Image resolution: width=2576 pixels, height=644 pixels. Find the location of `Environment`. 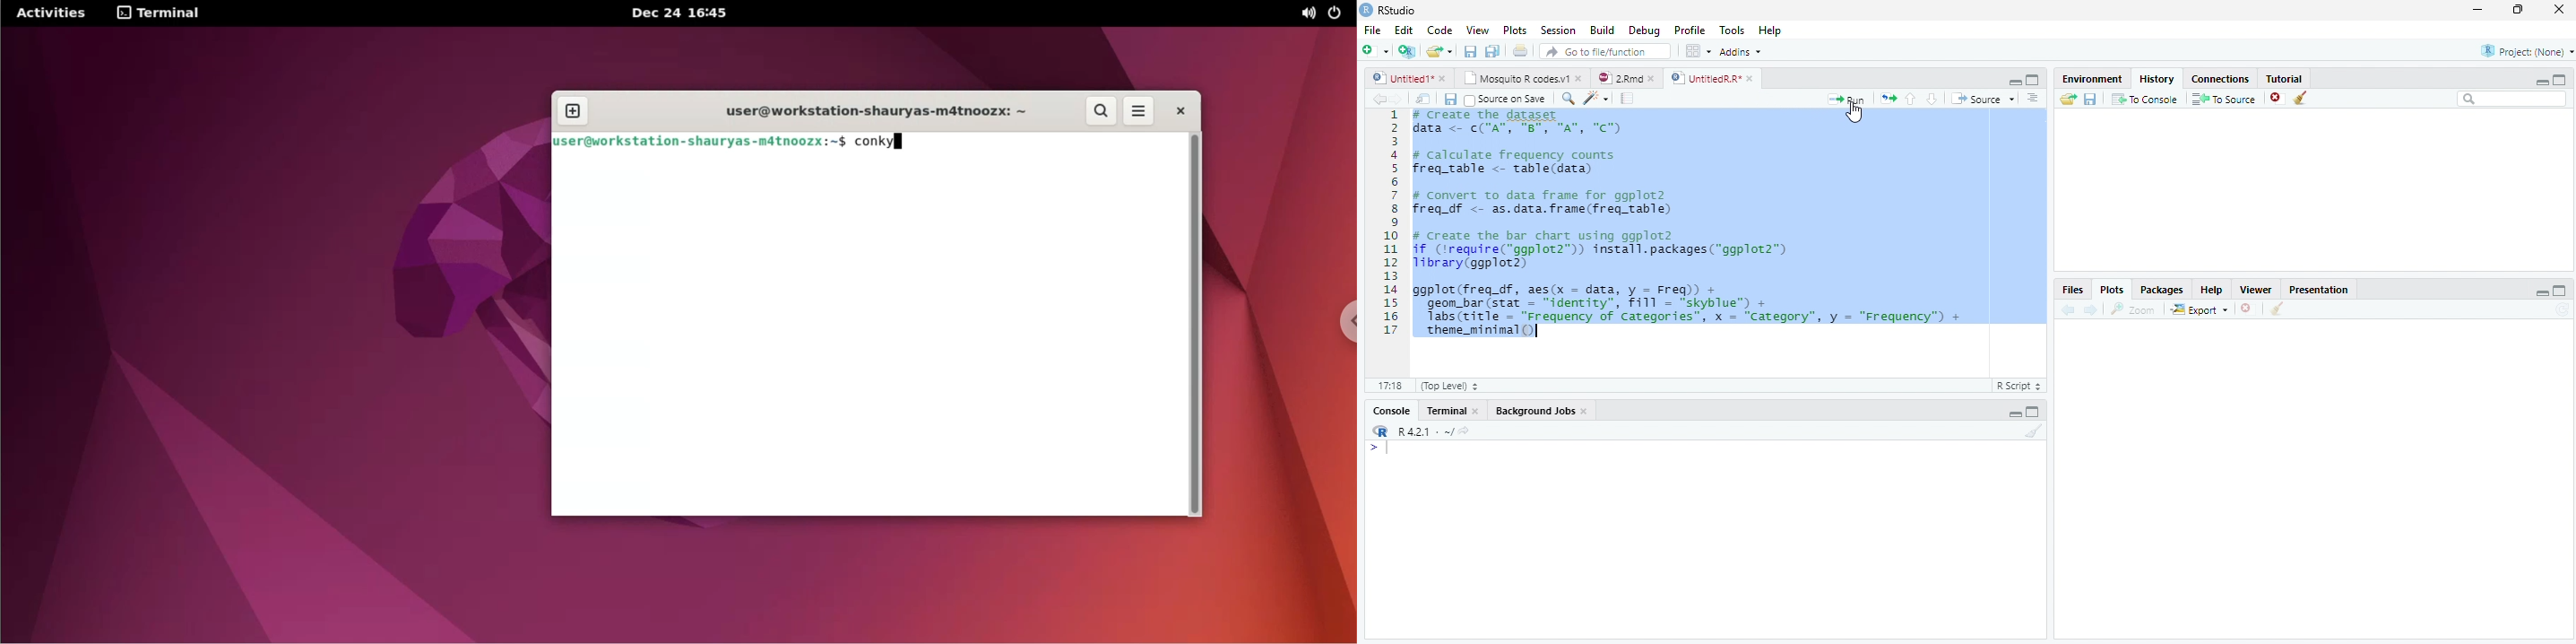

Environment is located at coordinates (2090, 79).